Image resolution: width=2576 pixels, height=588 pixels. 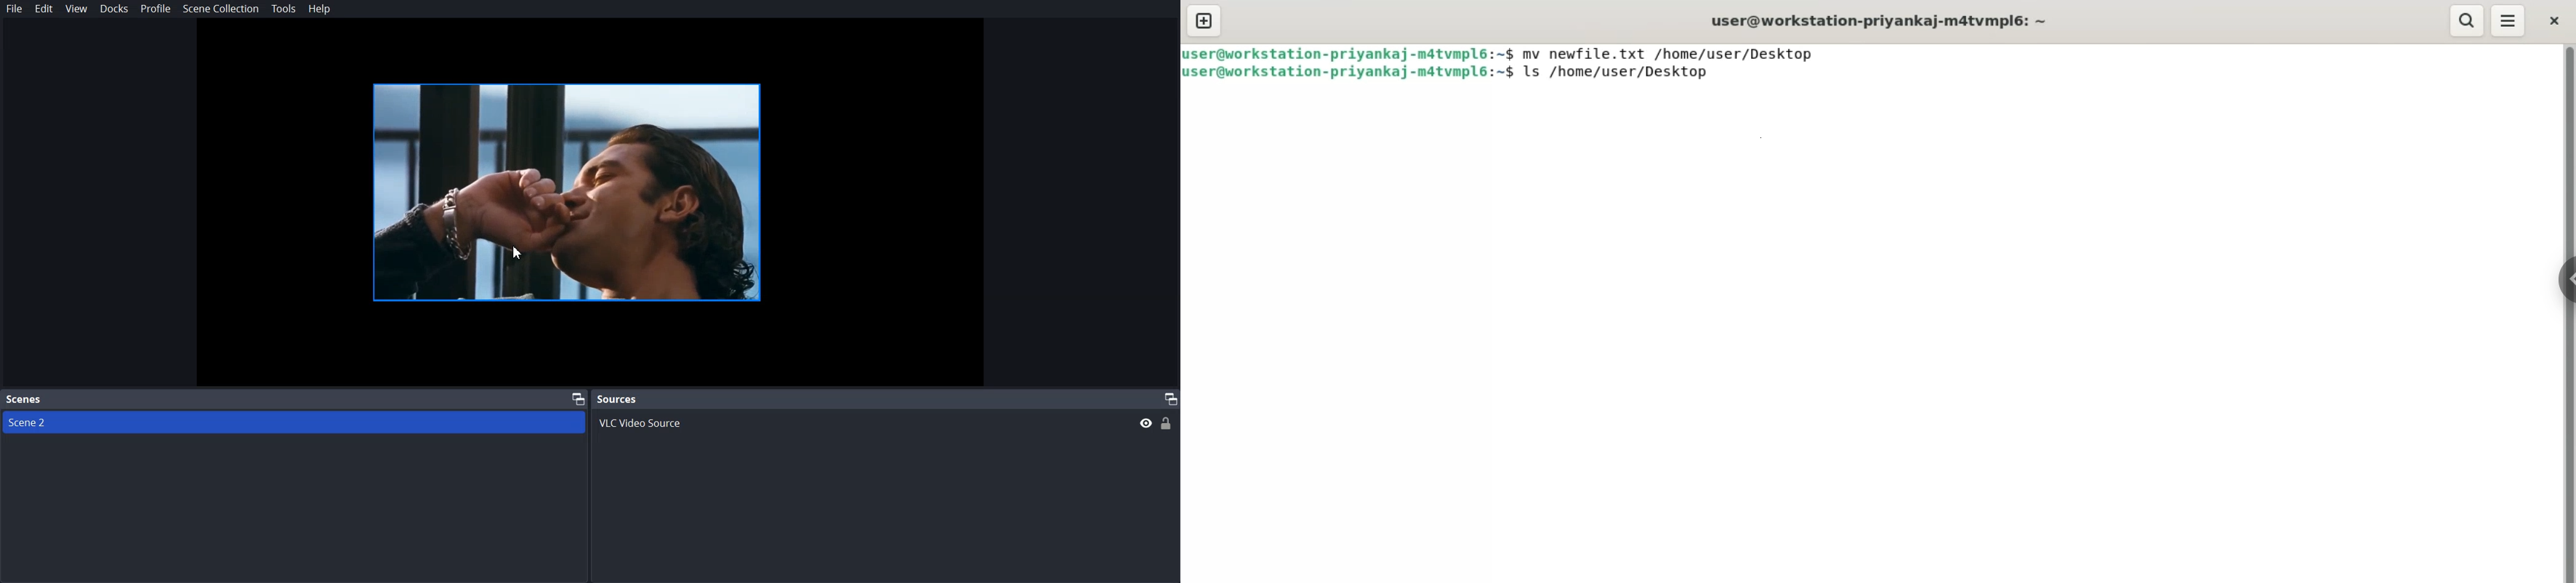 I want to click on Maximize, so click(x=575, y=399).